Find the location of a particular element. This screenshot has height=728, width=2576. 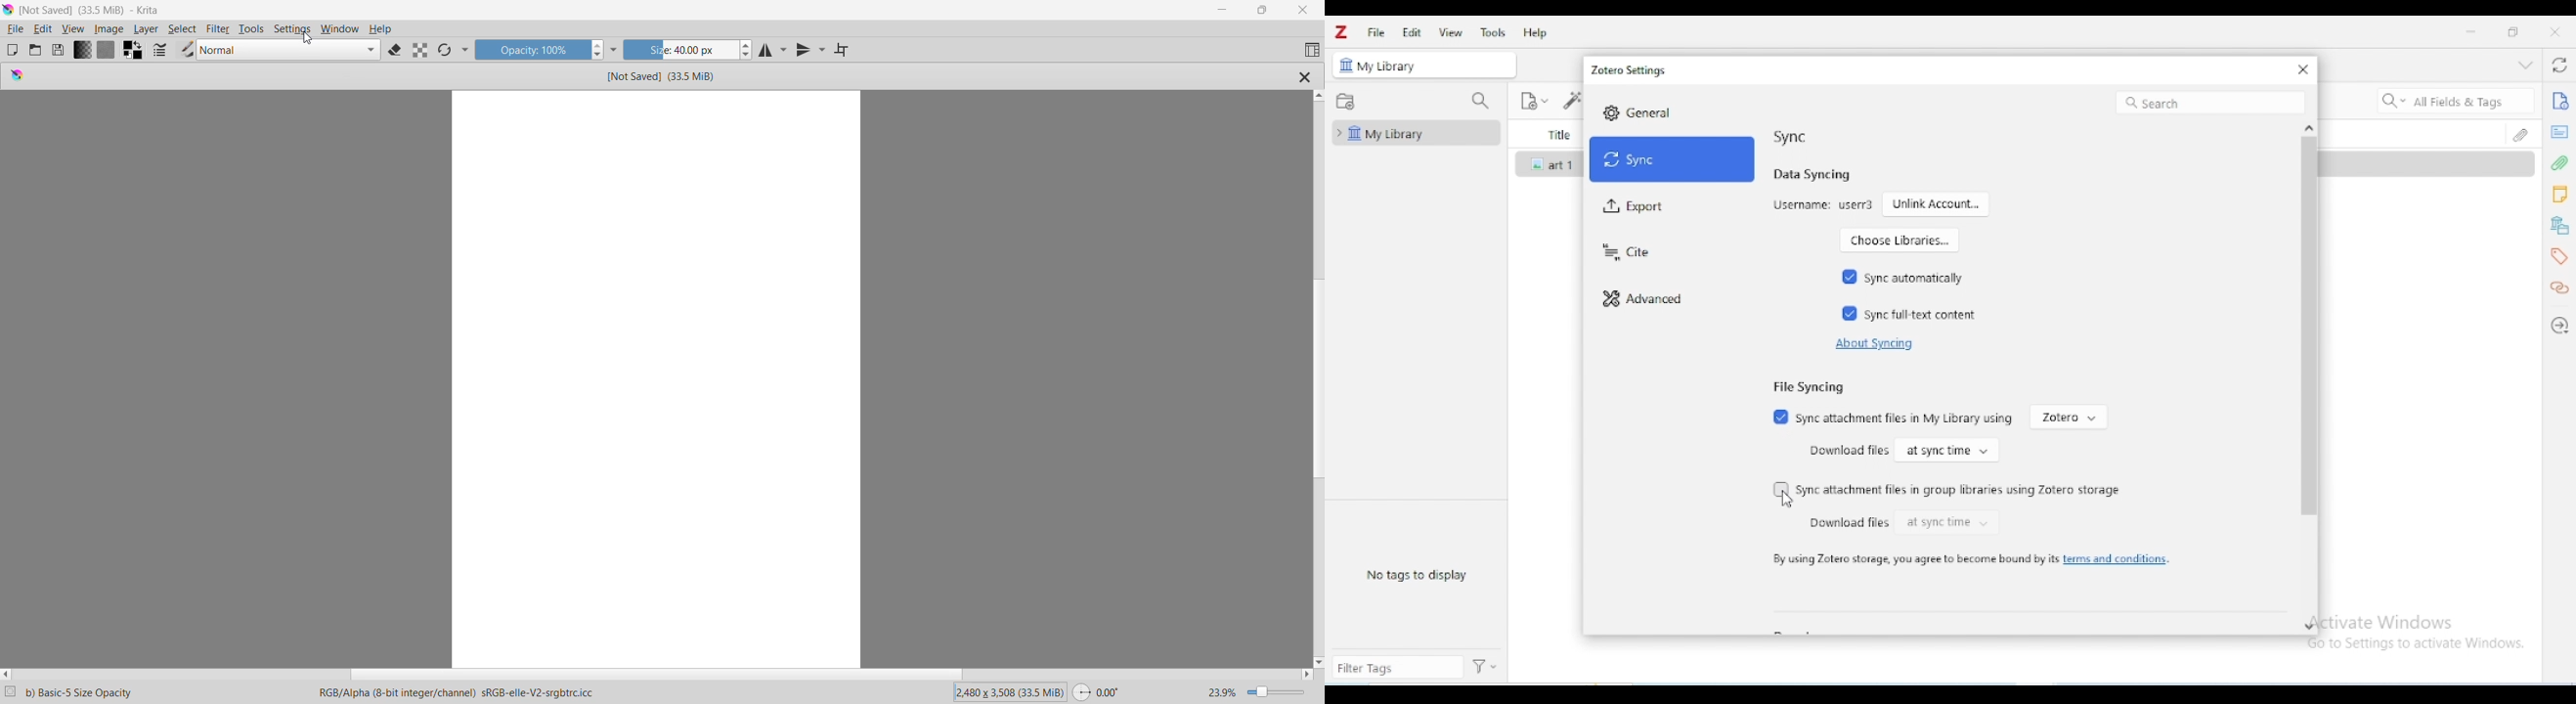

sync attachment files in My library using is located at coordinates (1905, 418).